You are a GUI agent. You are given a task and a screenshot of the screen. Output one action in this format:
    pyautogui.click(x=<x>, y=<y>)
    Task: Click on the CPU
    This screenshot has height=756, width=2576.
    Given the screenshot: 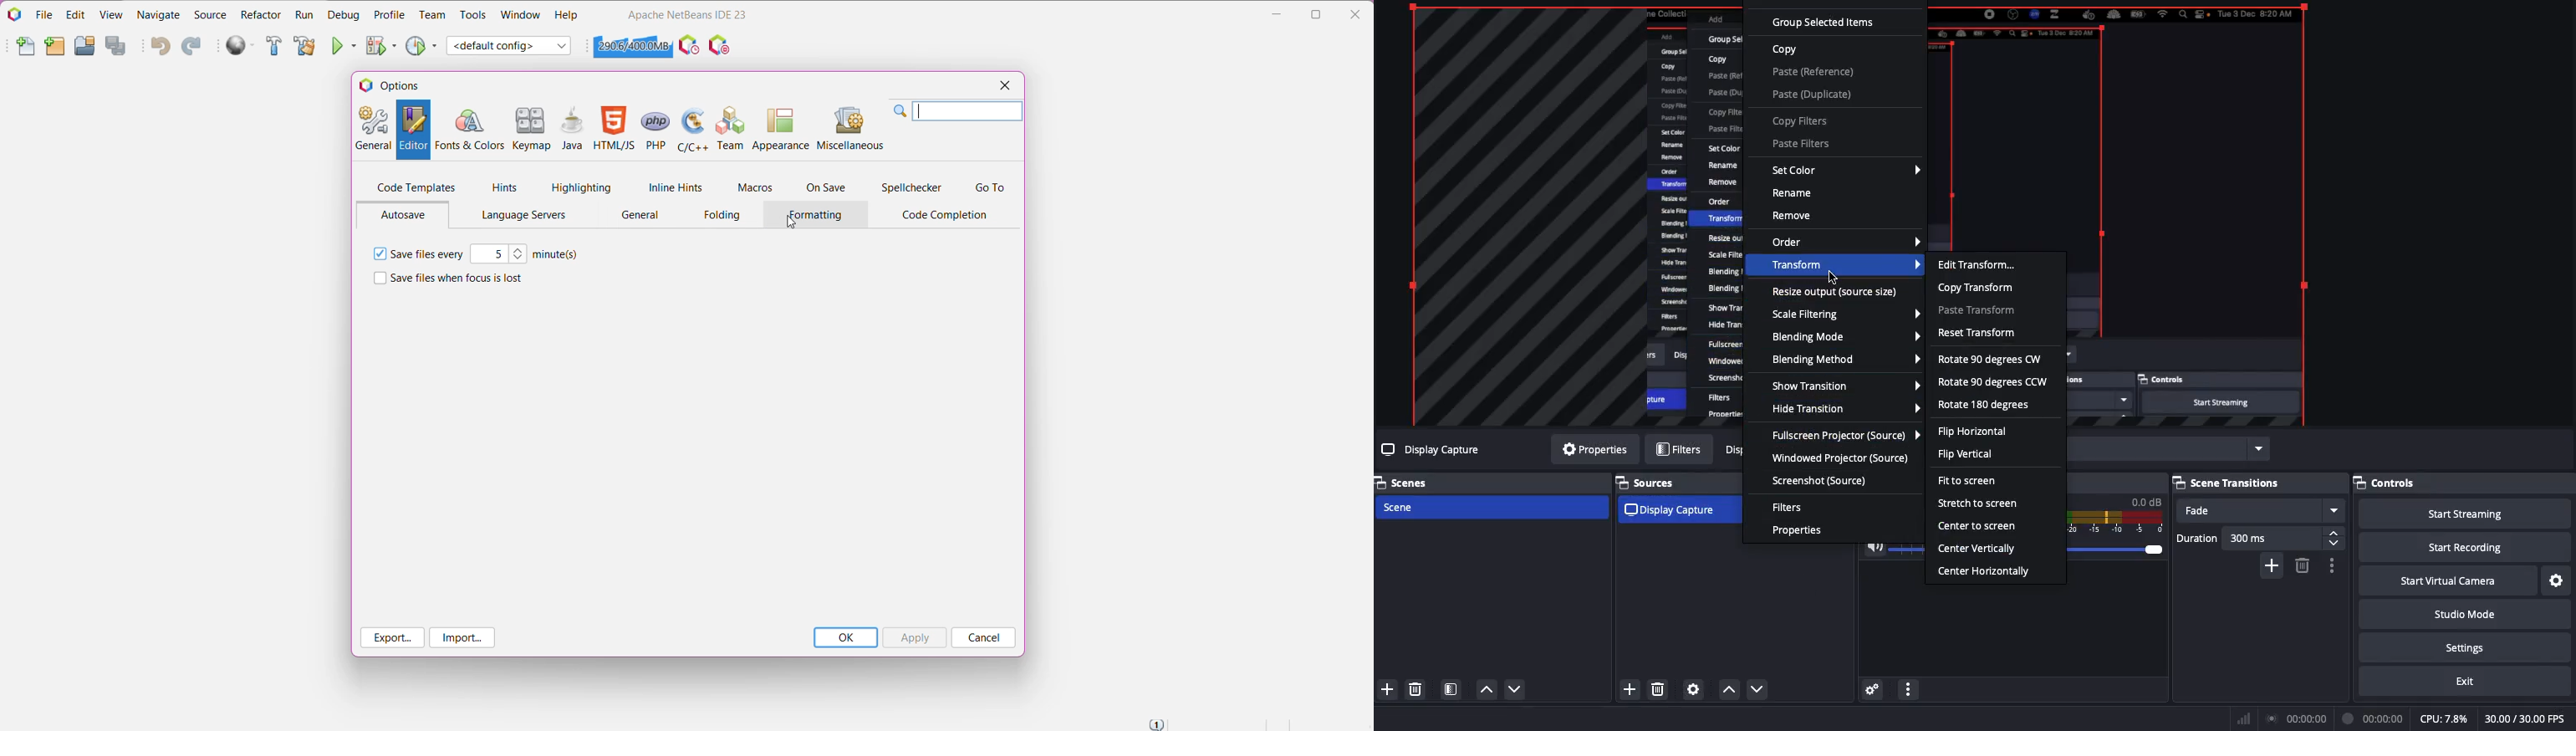 What is the action you would take?
    pyautogui.click(x=2443, y=719)
    